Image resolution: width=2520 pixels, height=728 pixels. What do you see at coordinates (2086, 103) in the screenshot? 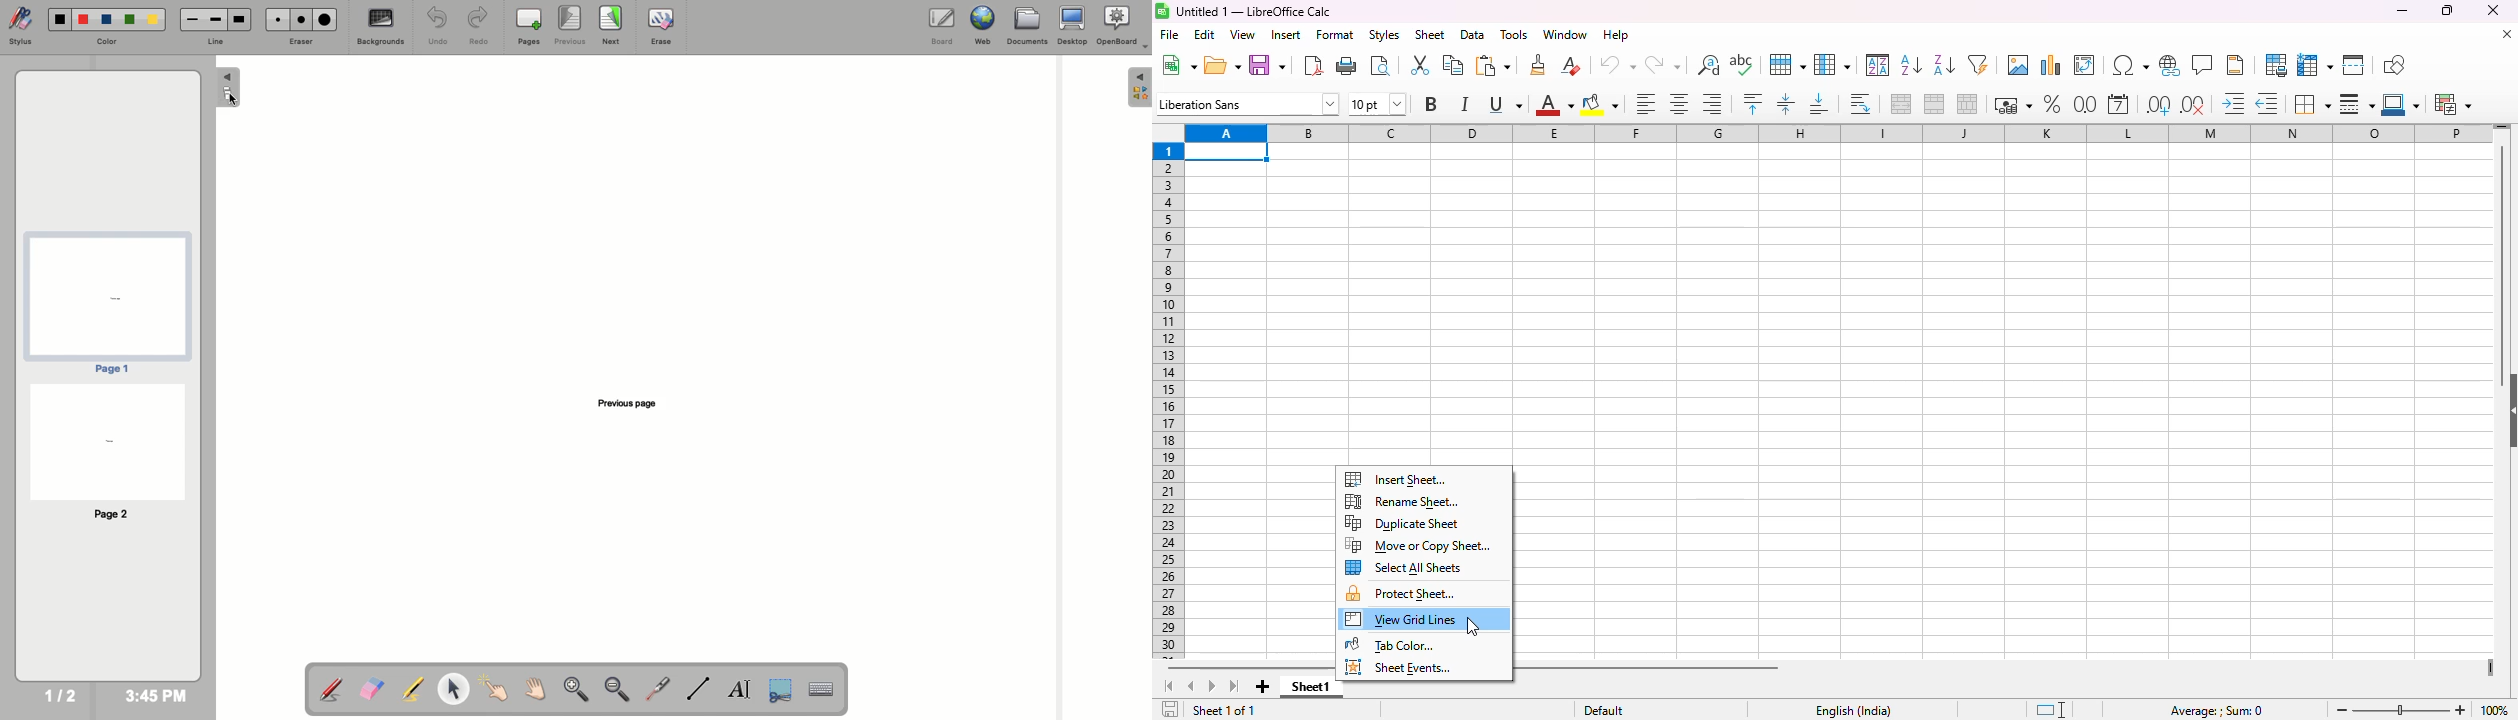
I see `format as number` at bounding box center [2086, 103].